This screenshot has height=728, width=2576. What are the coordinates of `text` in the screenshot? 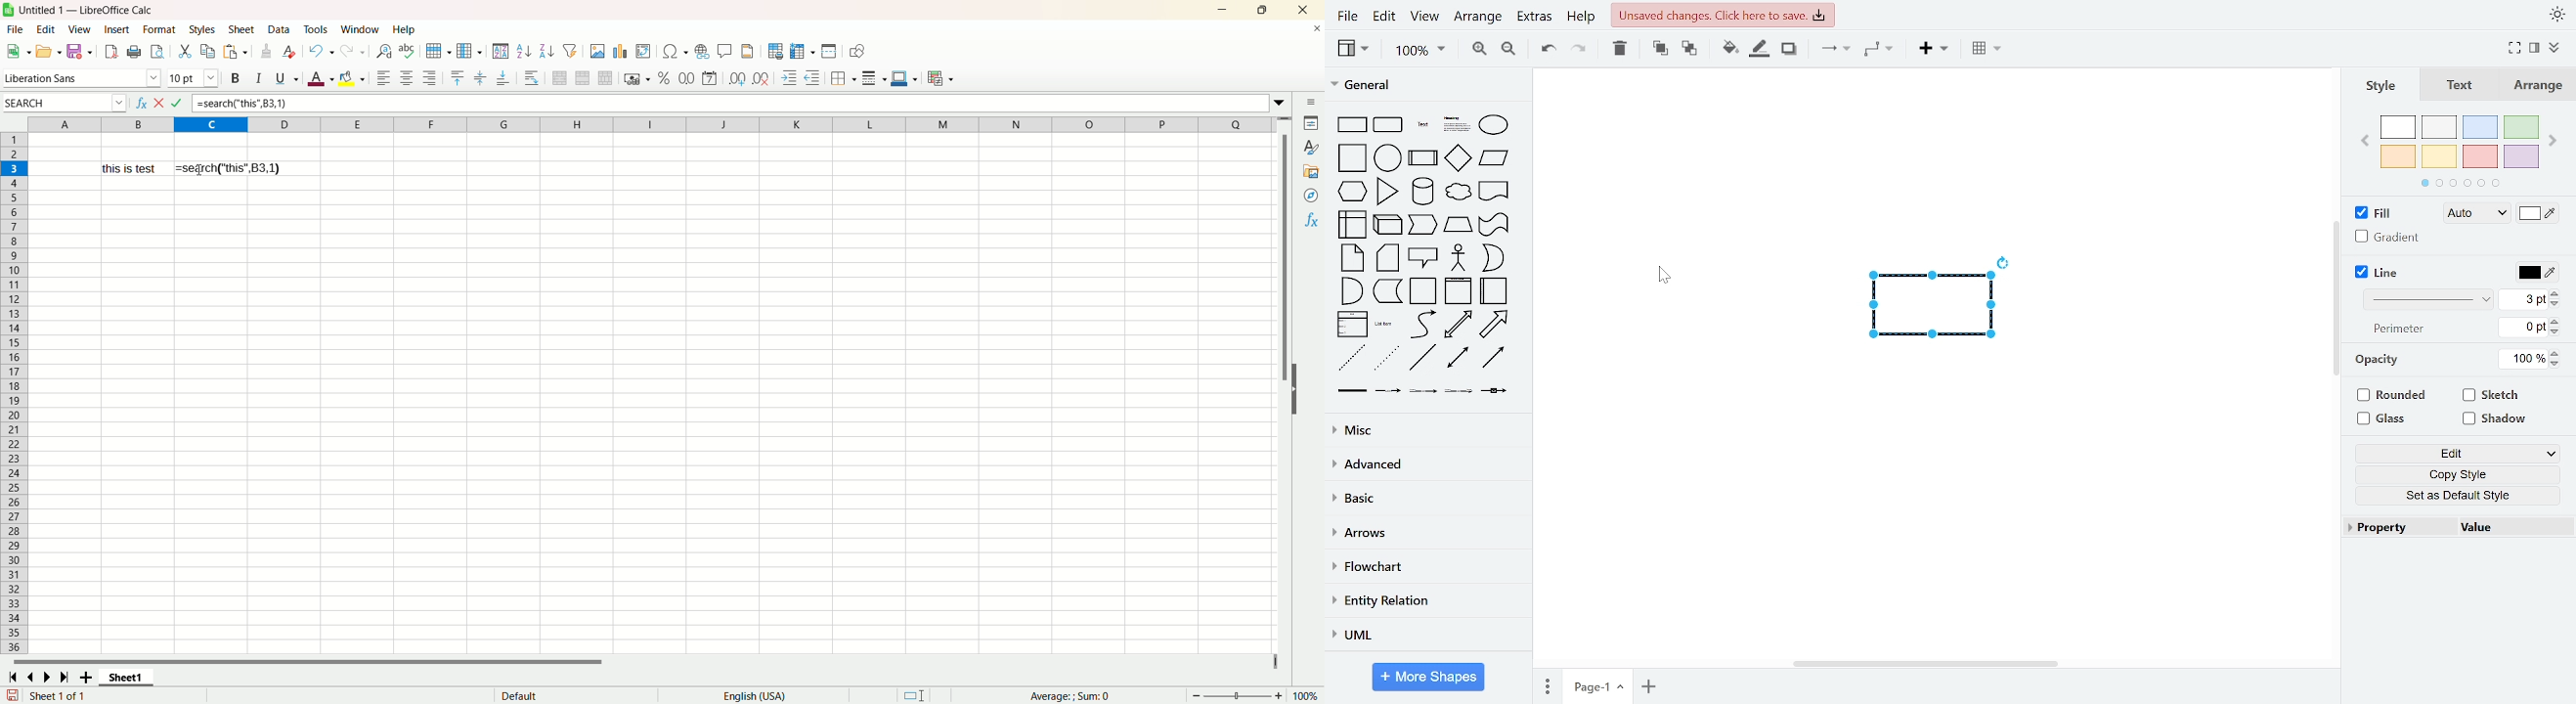 It's located at (2460, 84).